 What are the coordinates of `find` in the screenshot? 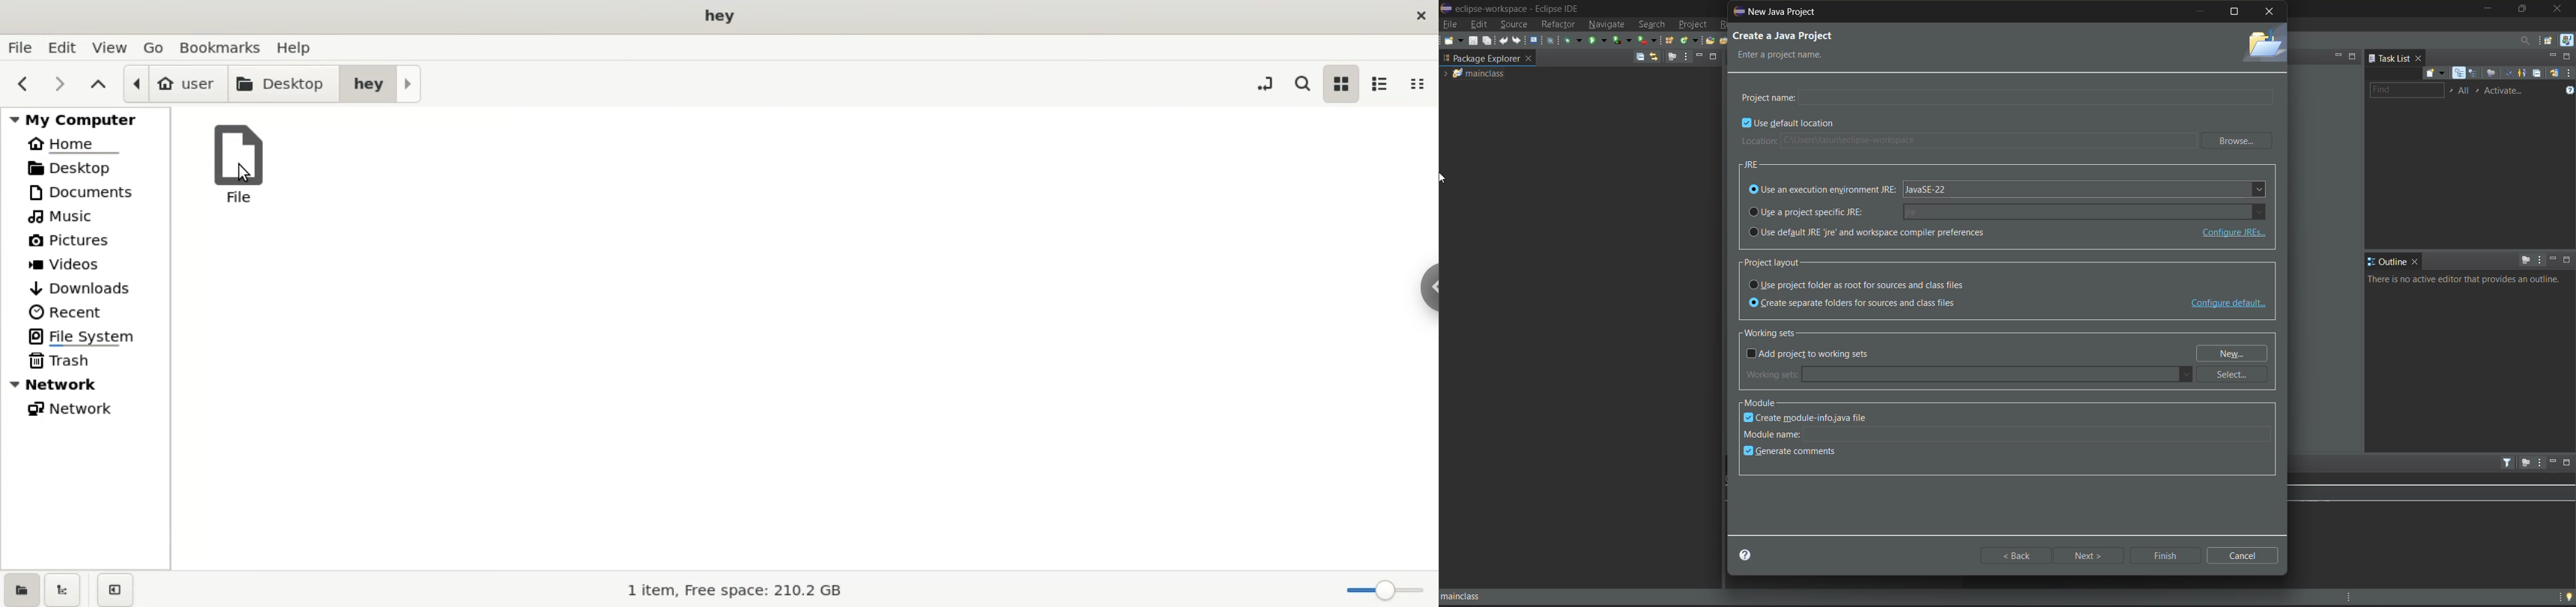 It's located at (2407, 90).